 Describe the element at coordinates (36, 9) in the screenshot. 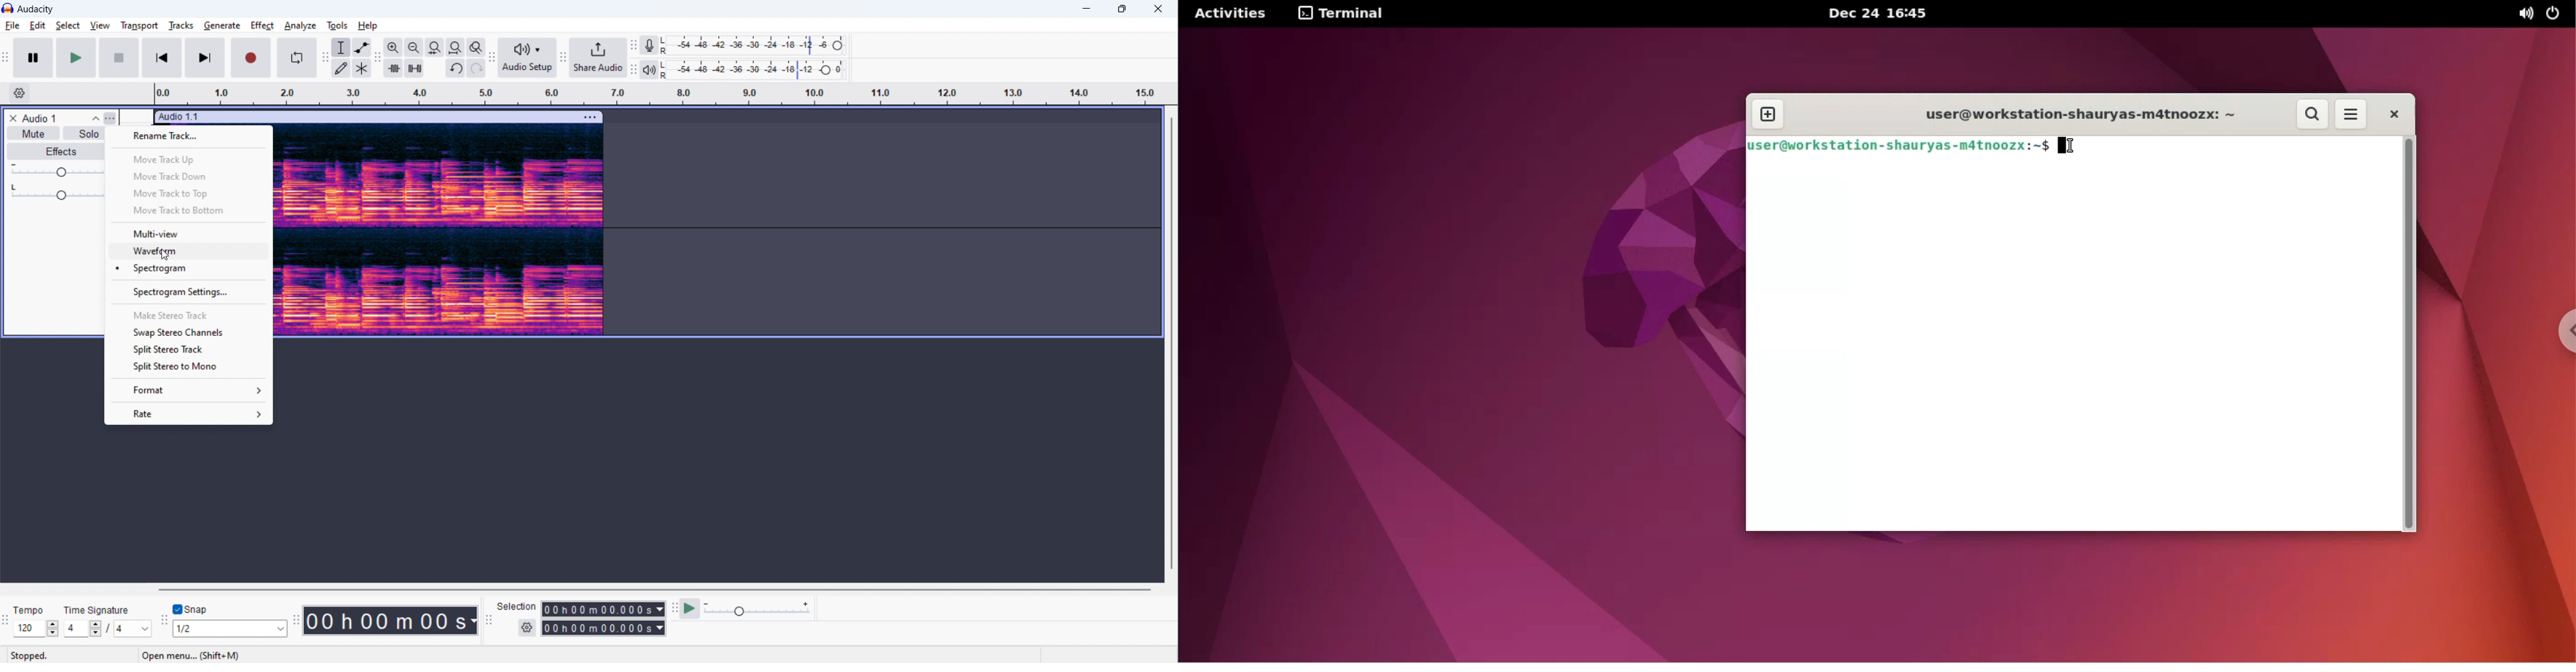

I see `title` at that location.